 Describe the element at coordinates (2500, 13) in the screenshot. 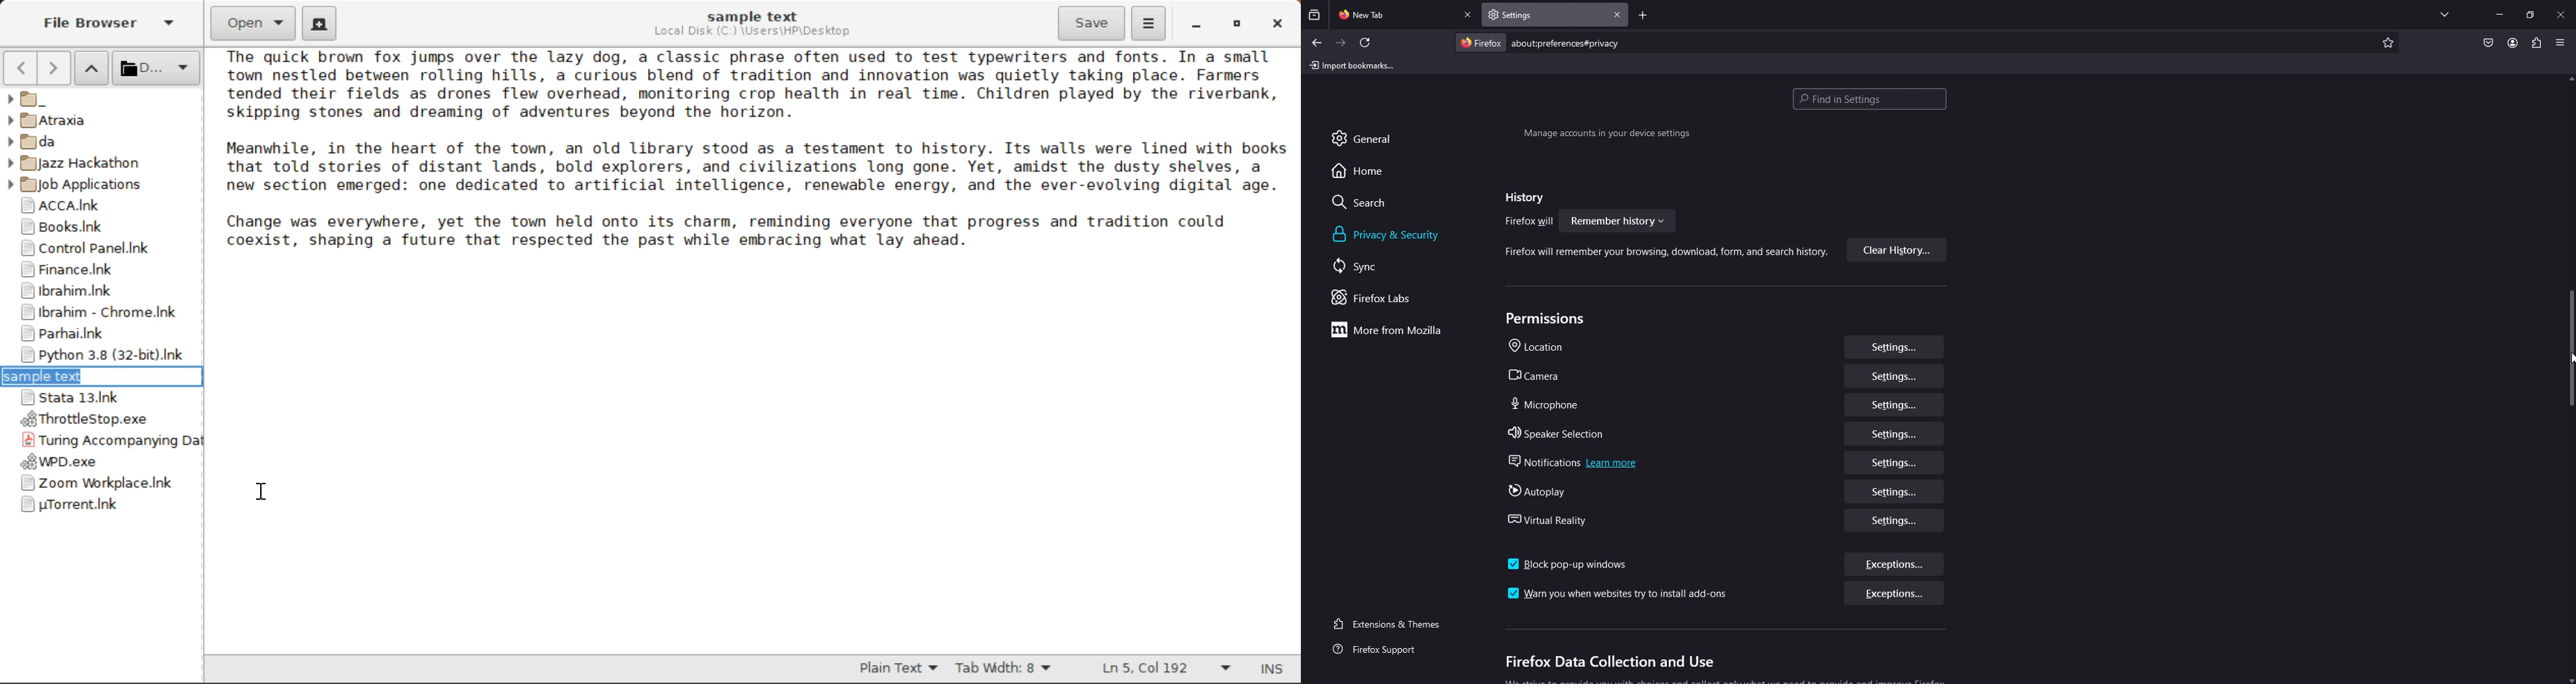

I see `minimize` at that location.